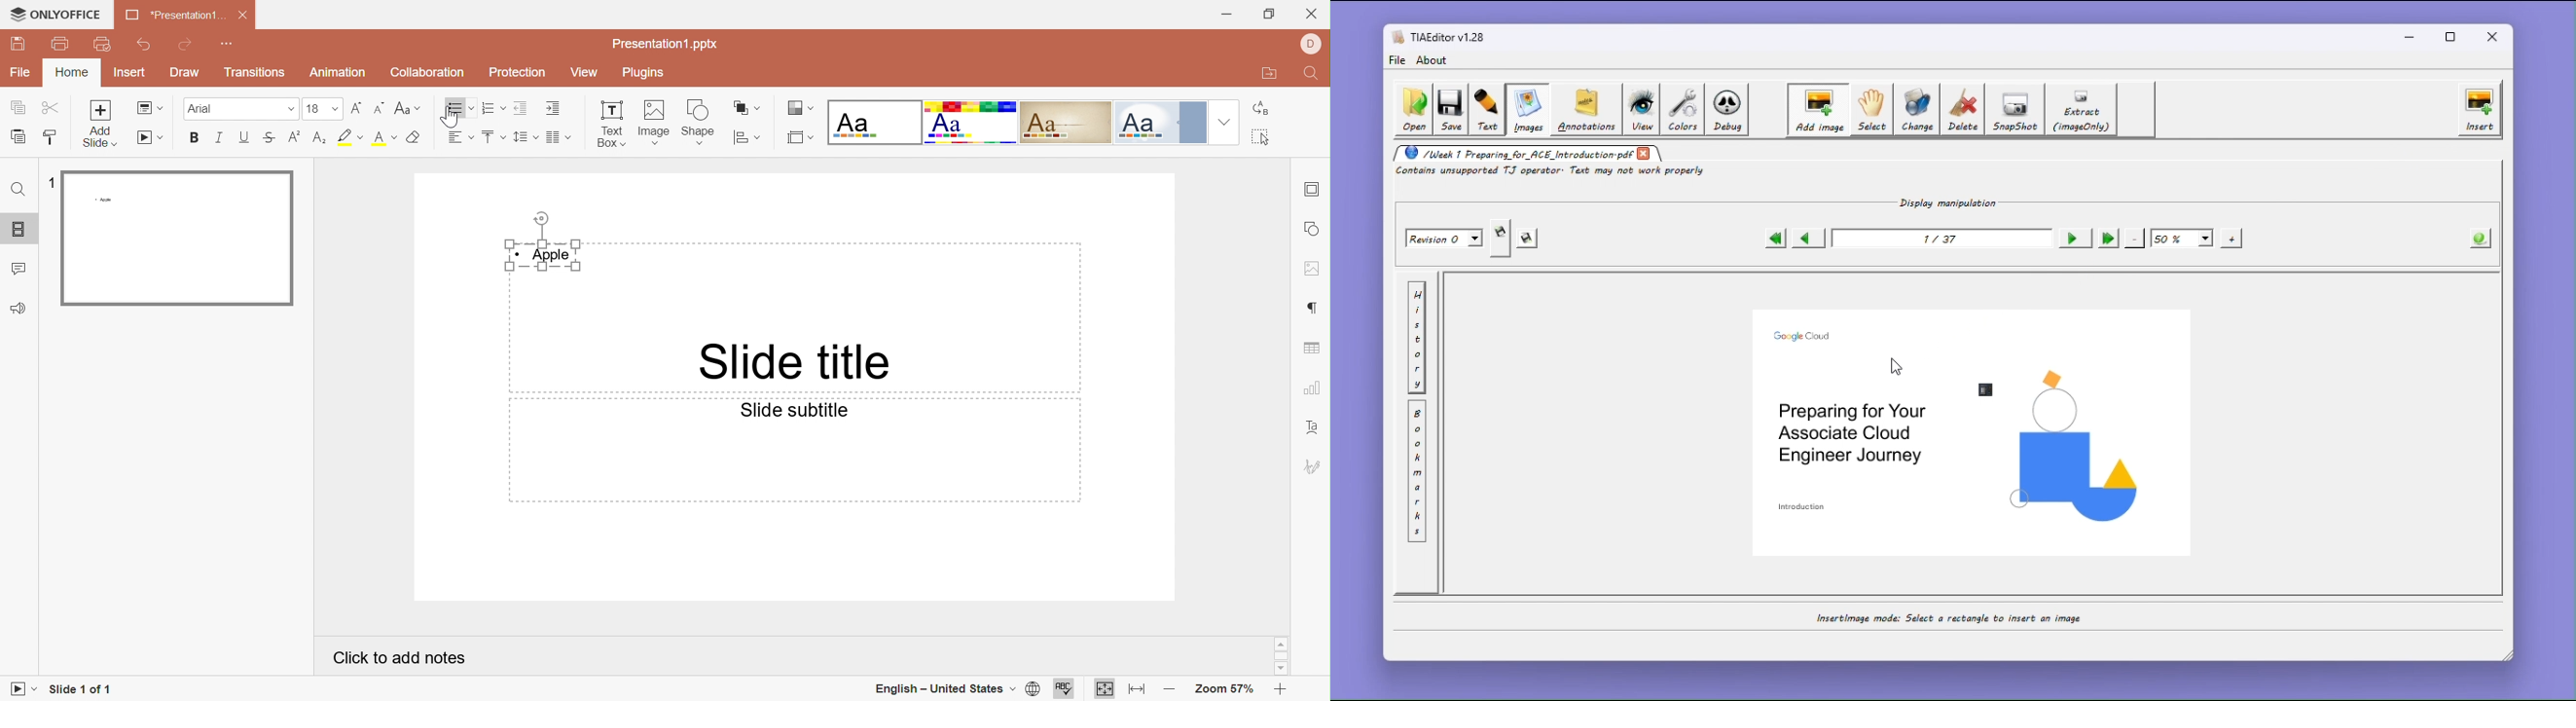  What do you see at coordinates (2454, 37) in the screenshot?
I see `Maximize` at bounding box center [2454, 37].